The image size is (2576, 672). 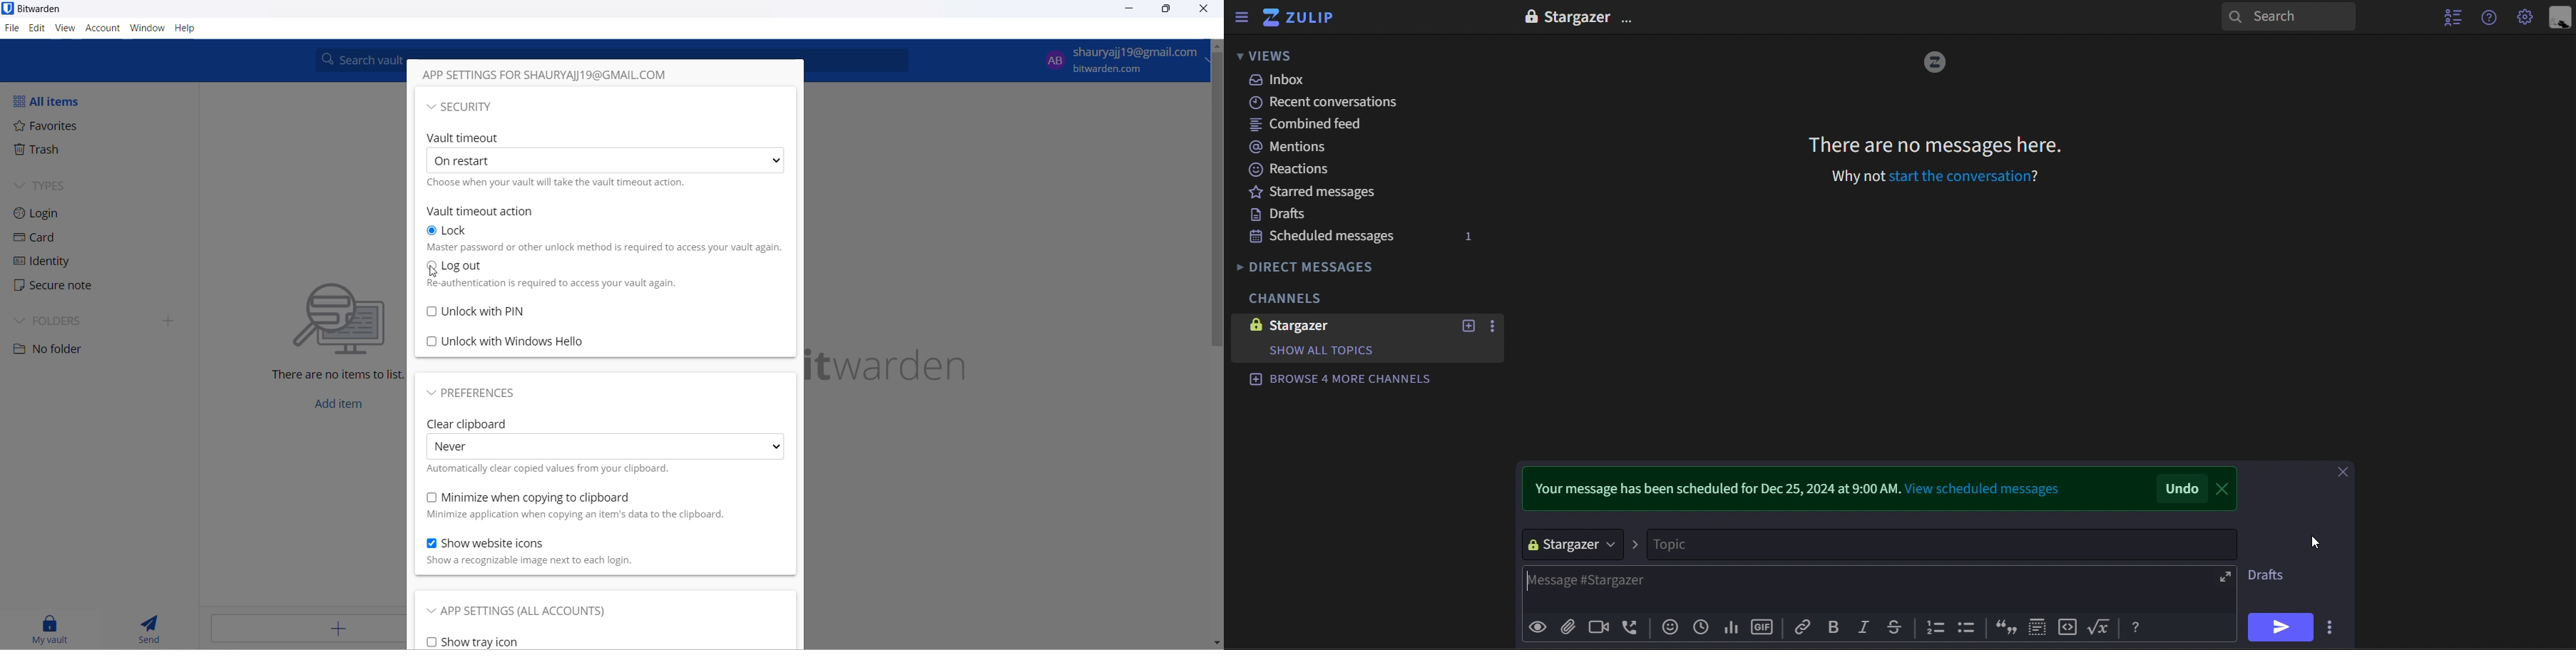 What do you see at coordinates (43, 240) in the screenshot?
I see `Card` at bounding box center [43, 240].